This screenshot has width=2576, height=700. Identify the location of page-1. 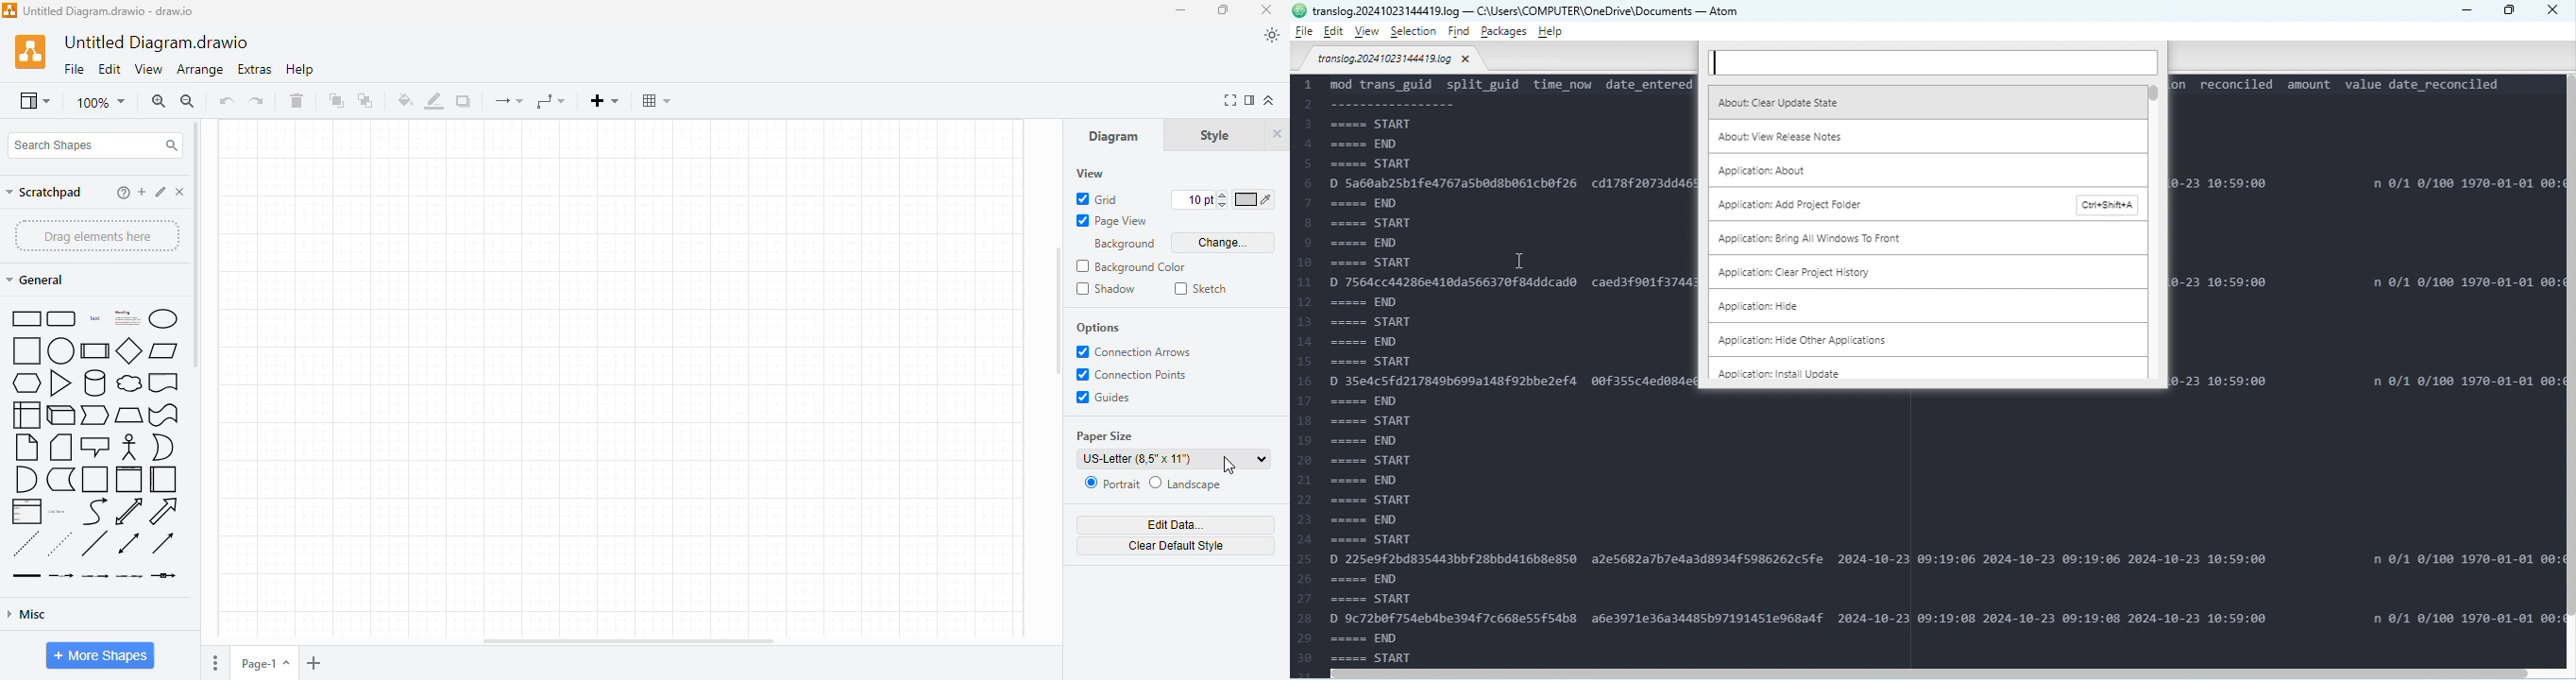
(264, 664).